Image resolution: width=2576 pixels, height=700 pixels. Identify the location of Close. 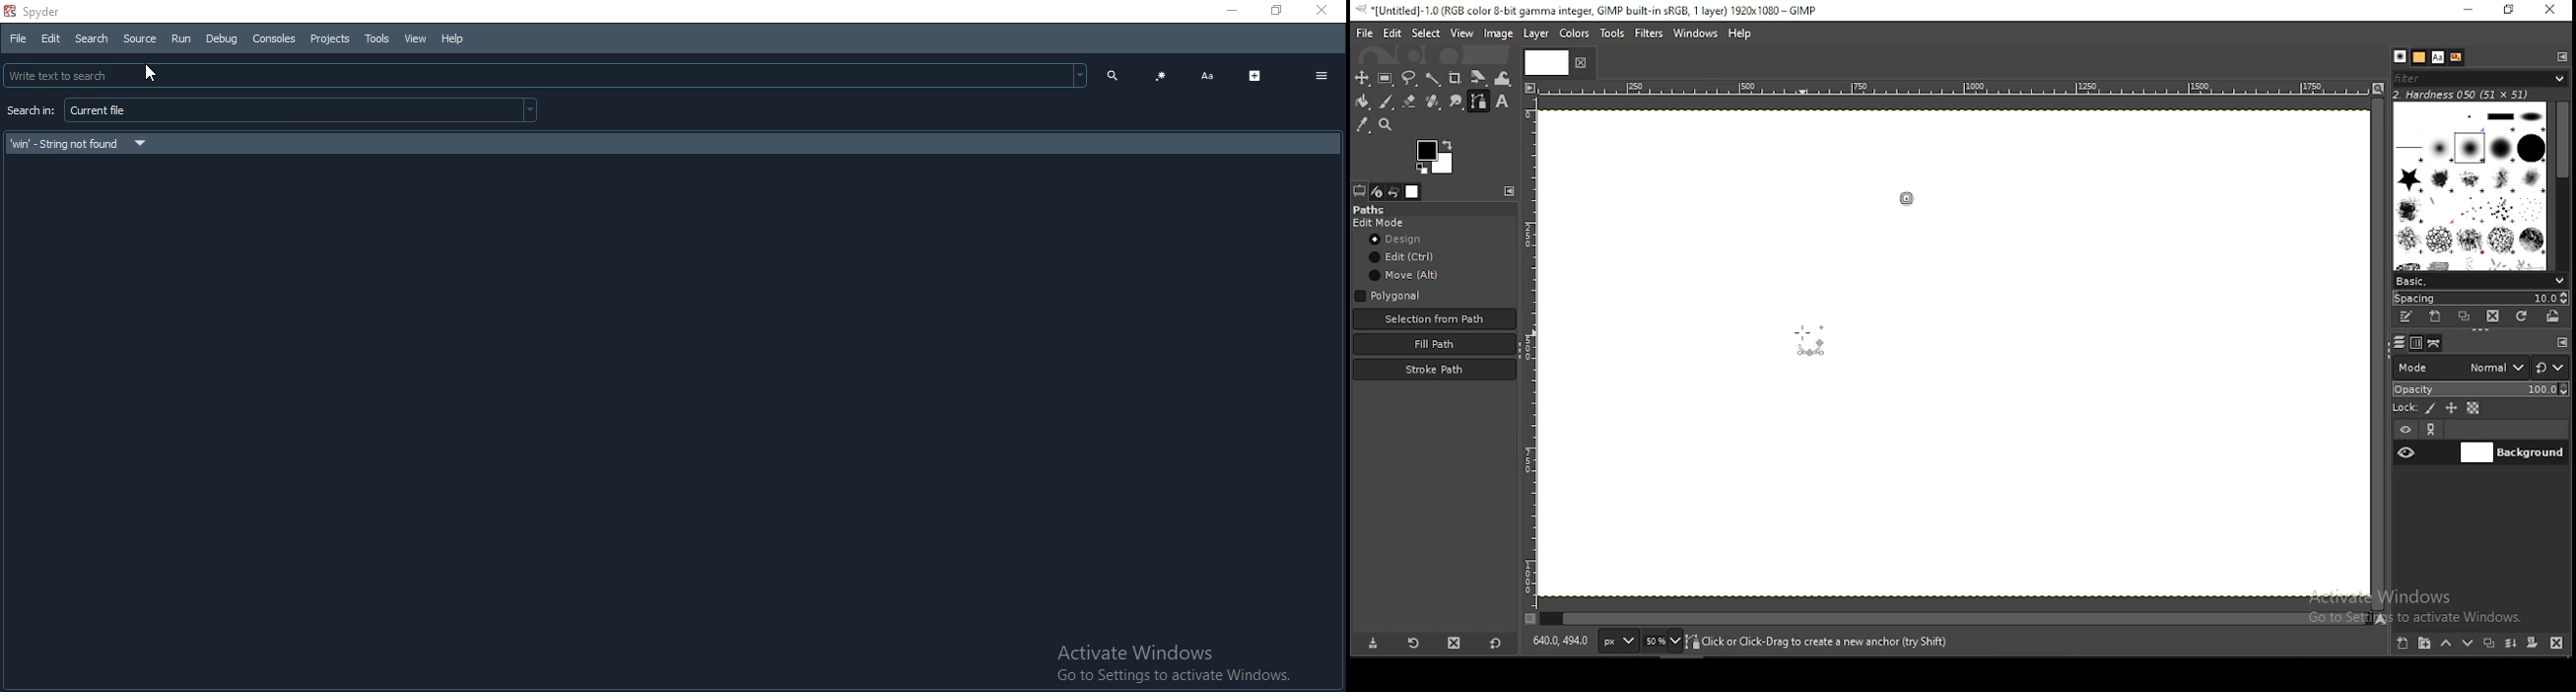
(1322, 9).